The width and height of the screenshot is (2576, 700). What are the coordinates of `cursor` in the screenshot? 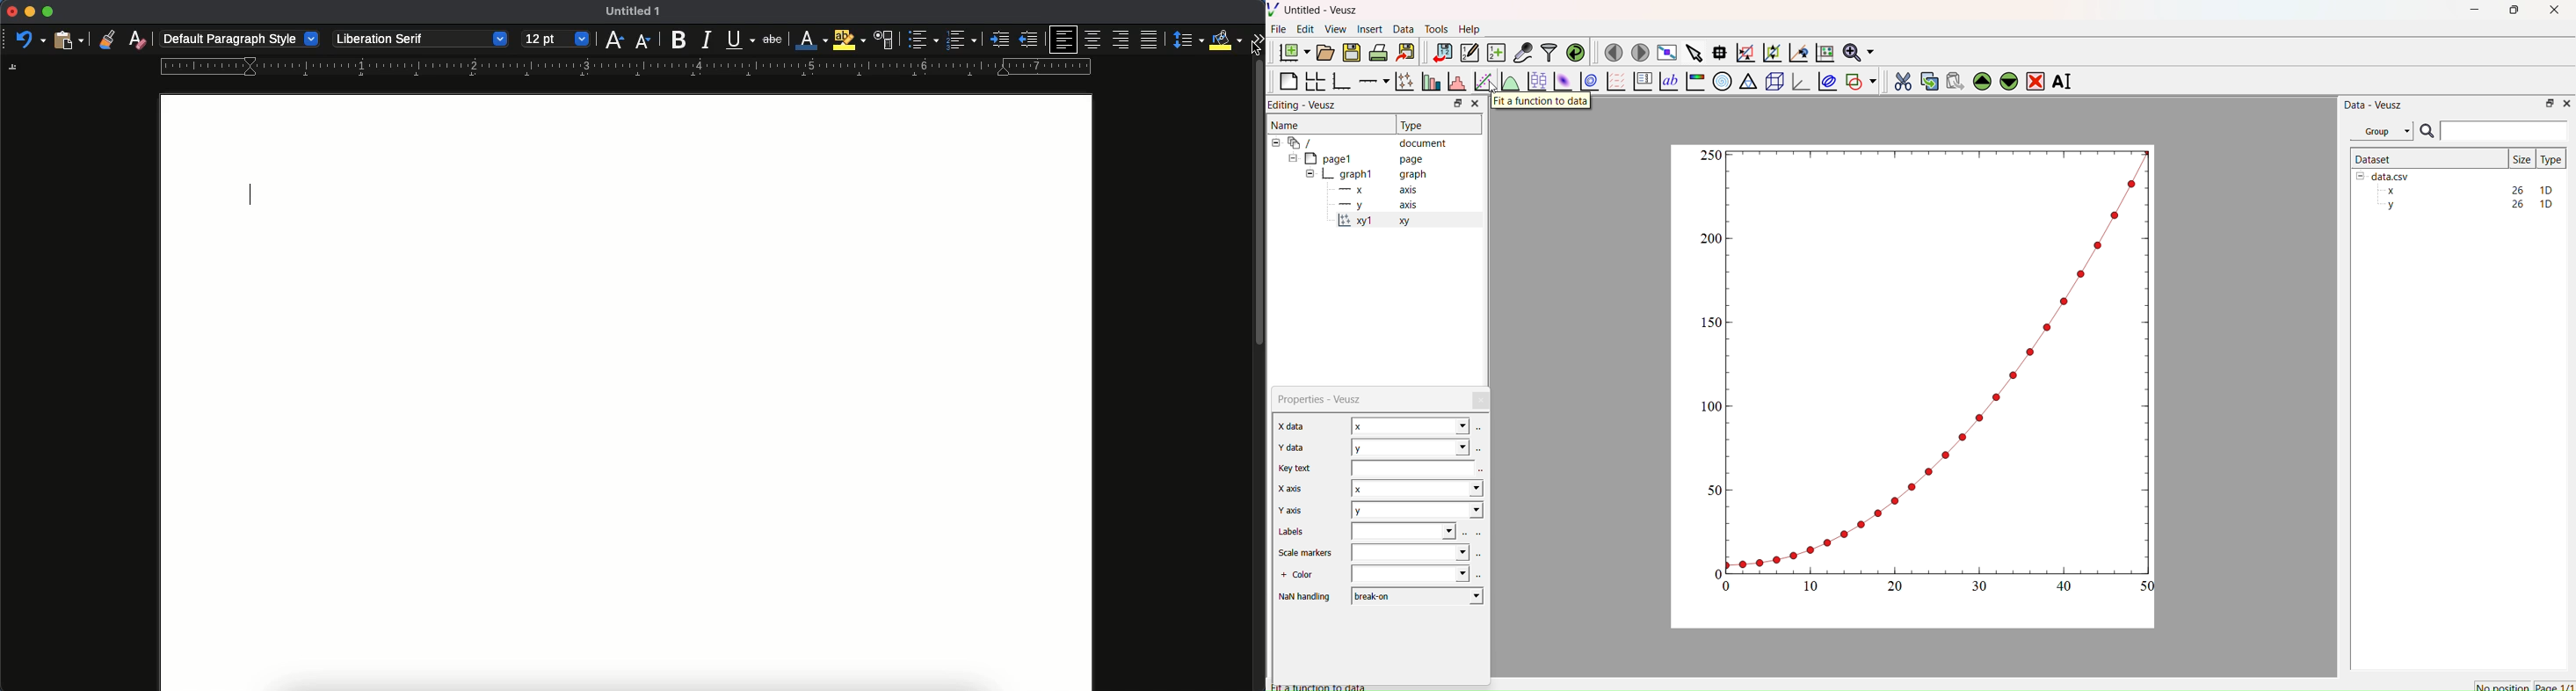 It's located at (1255, 51).